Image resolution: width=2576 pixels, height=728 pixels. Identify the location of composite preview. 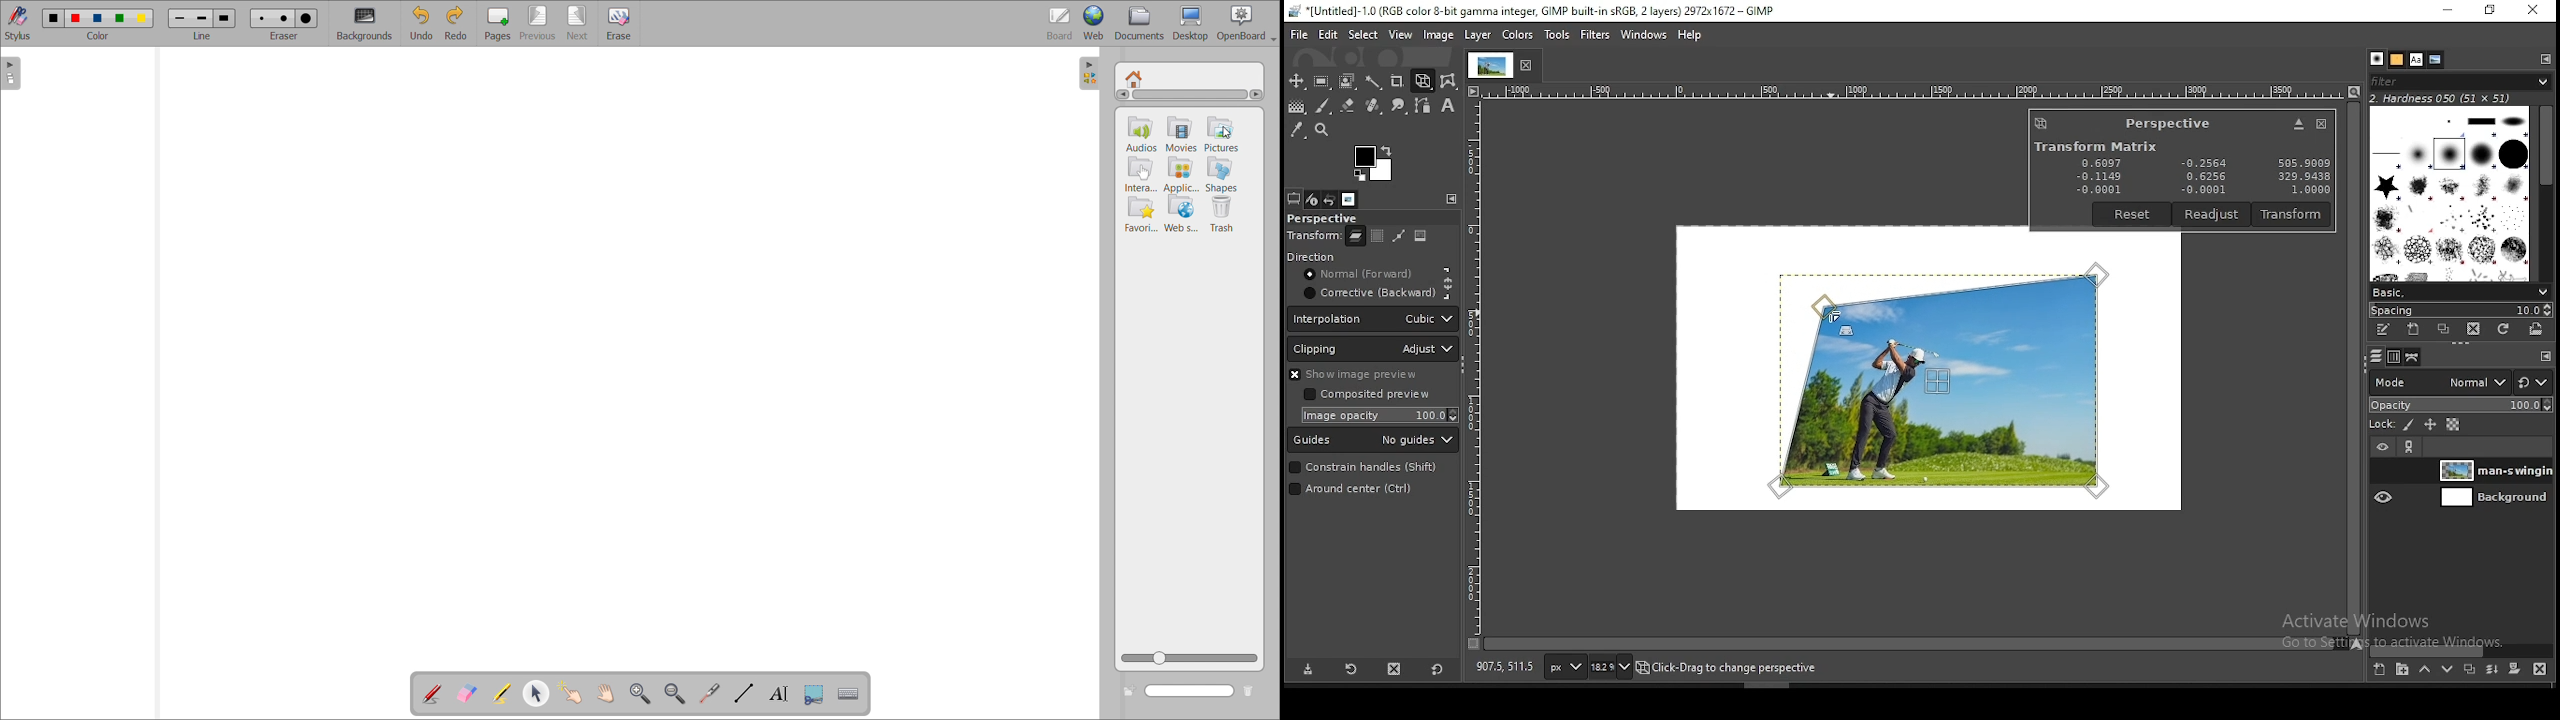
(1370, 395).